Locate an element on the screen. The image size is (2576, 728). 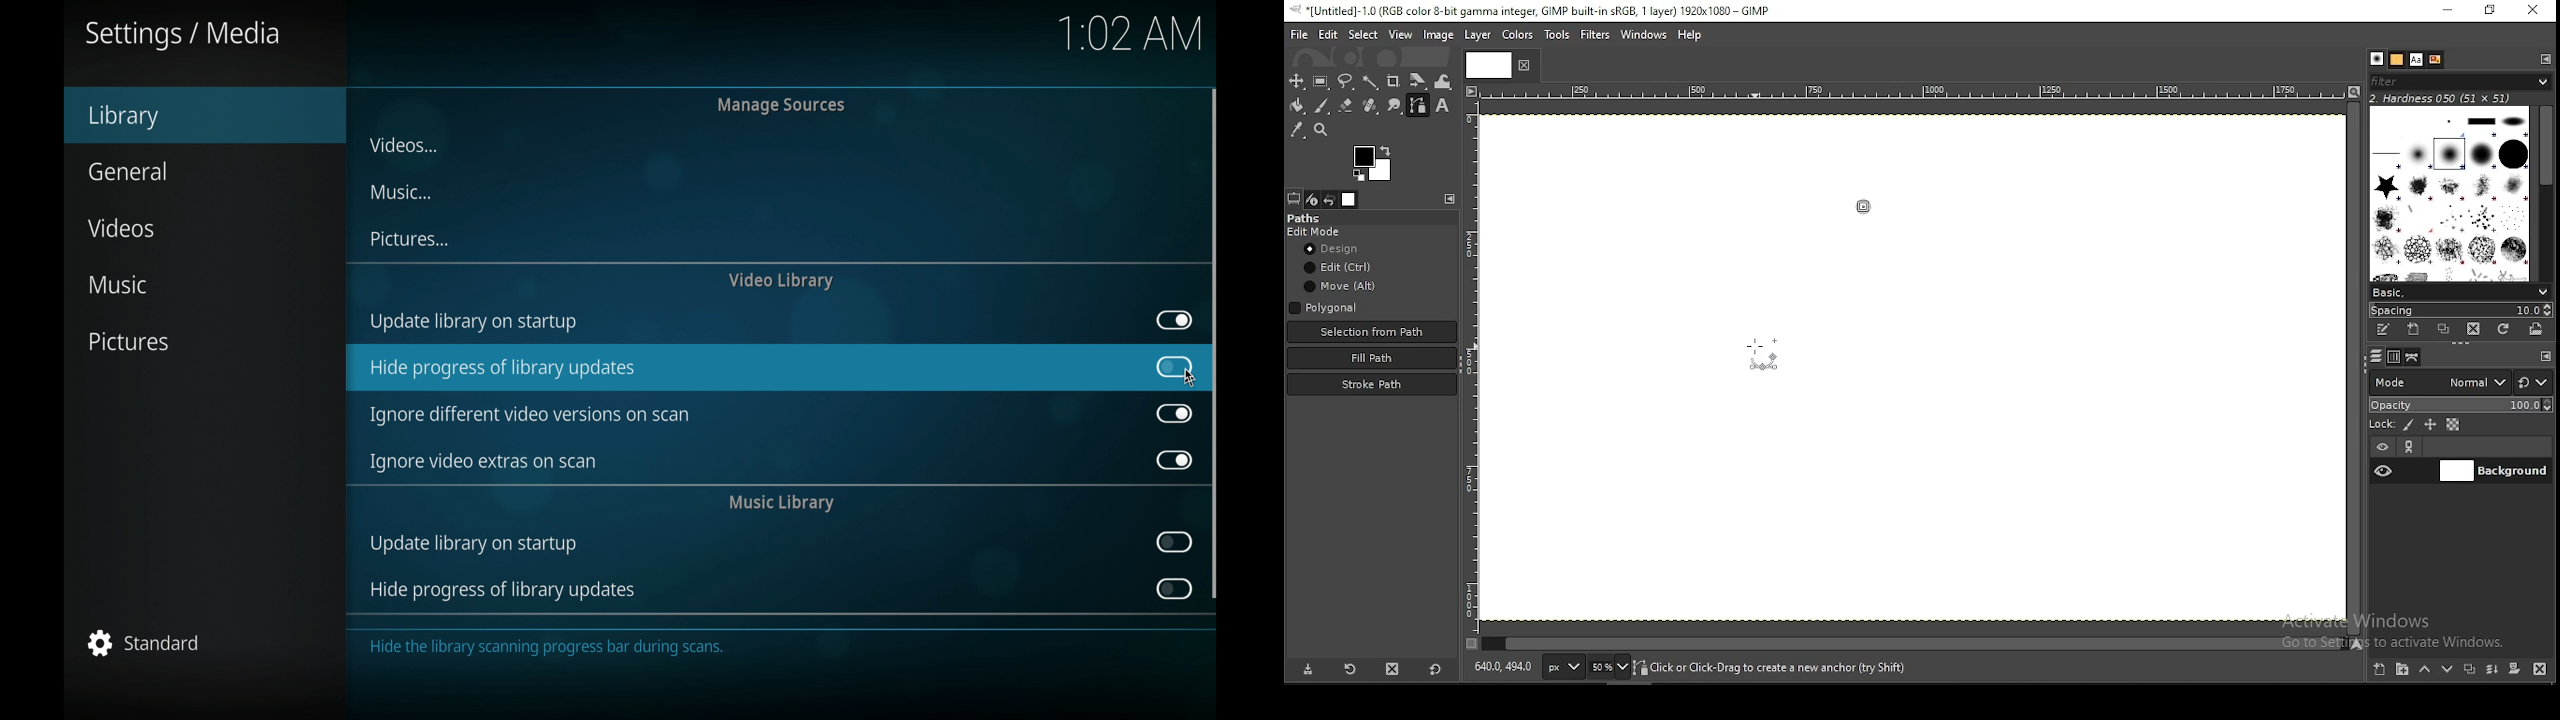
move layer one step down is located at coordinates (2448, 670).